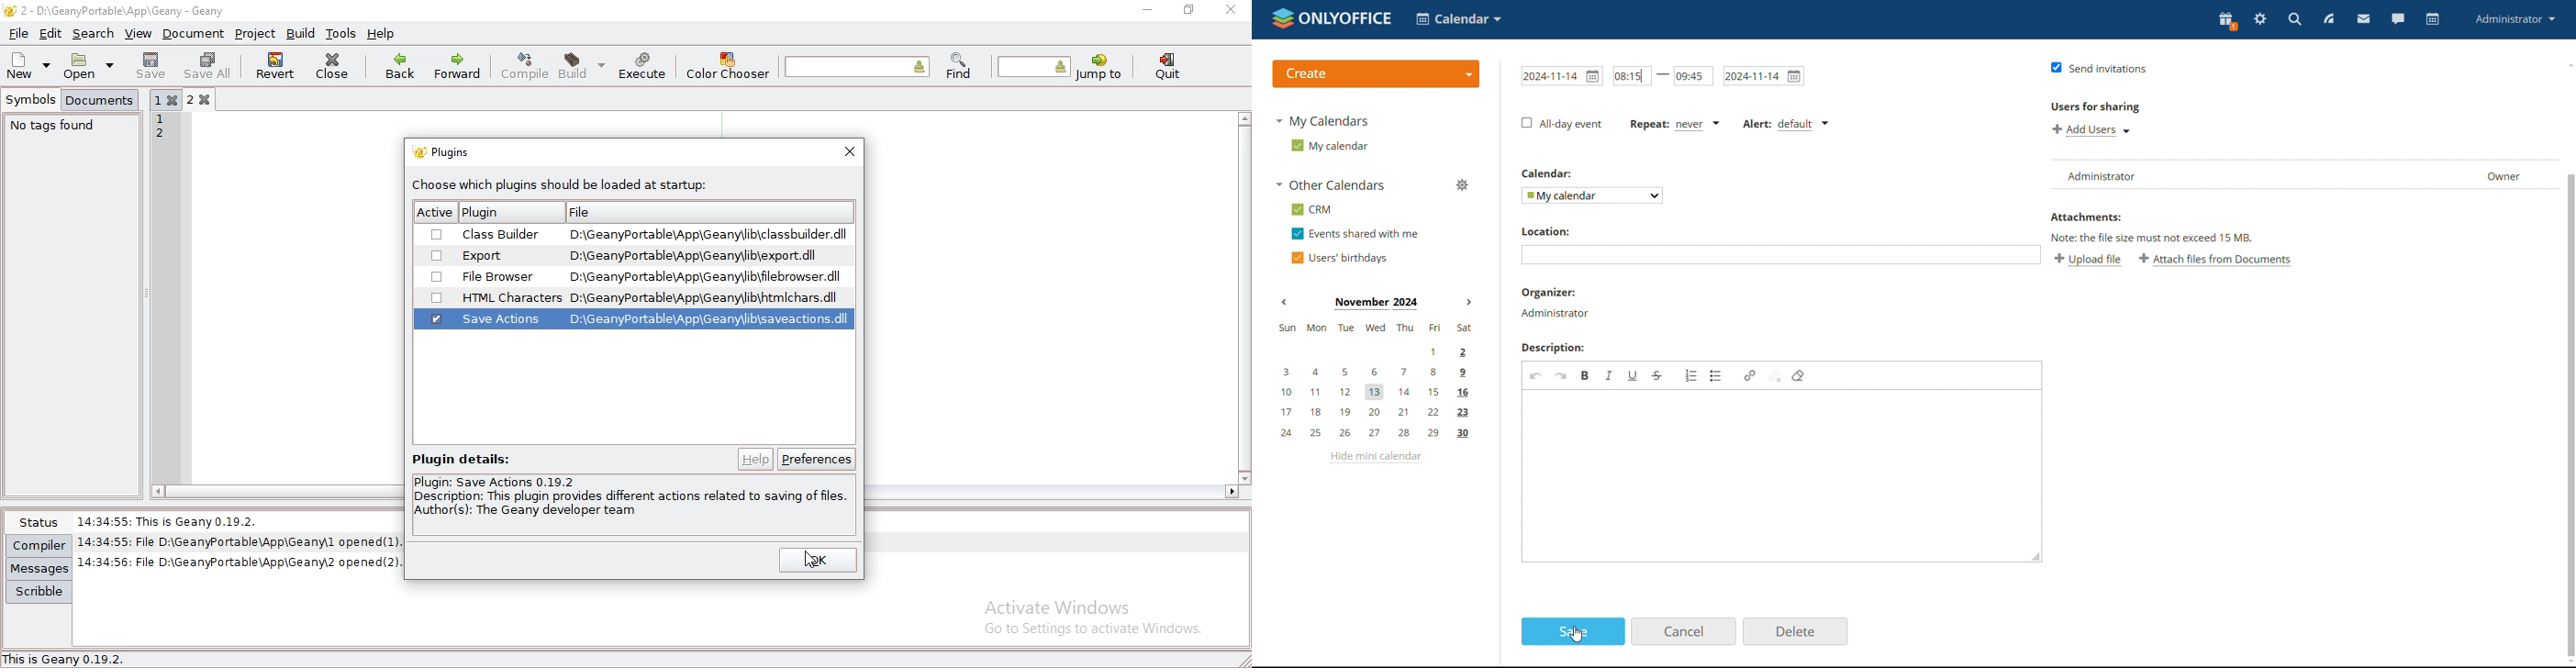 The image size is (2576, 672). I want to click on find, so click(958, 66).